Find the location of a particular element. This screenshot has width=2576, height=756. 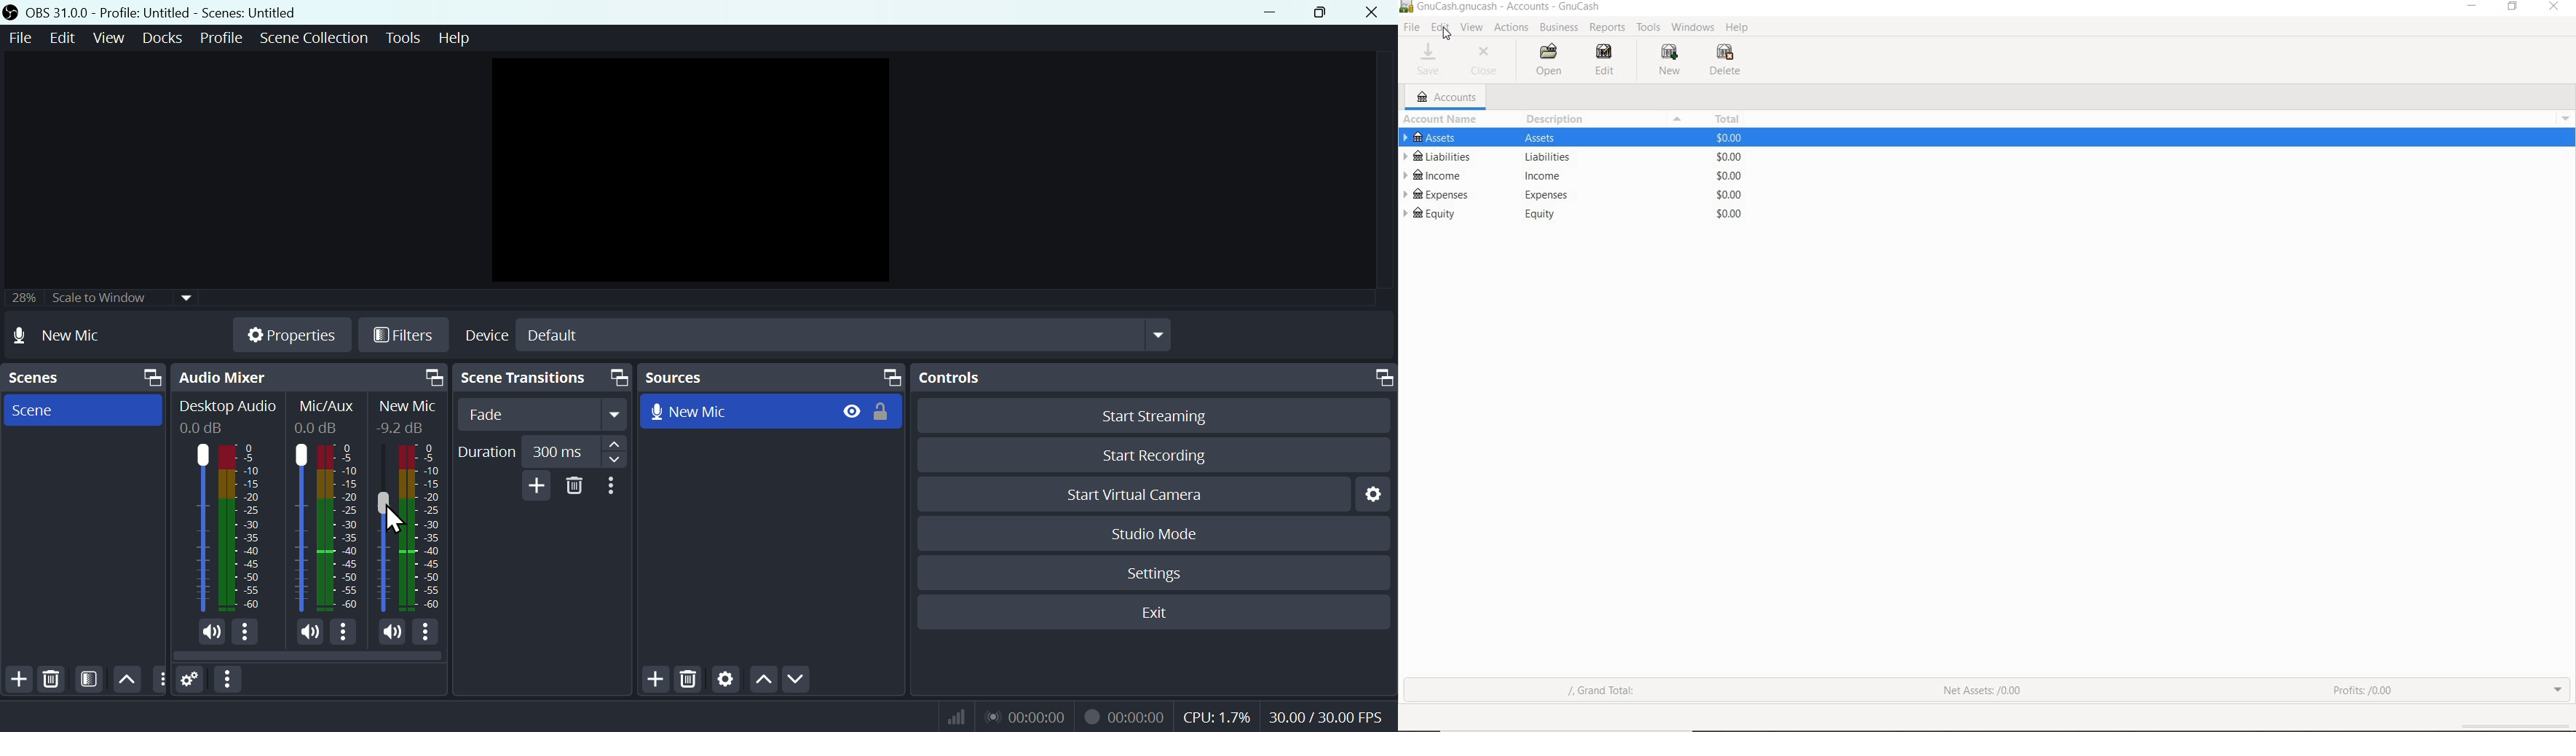

WINDOWS is located at coordinates (1691, 27).